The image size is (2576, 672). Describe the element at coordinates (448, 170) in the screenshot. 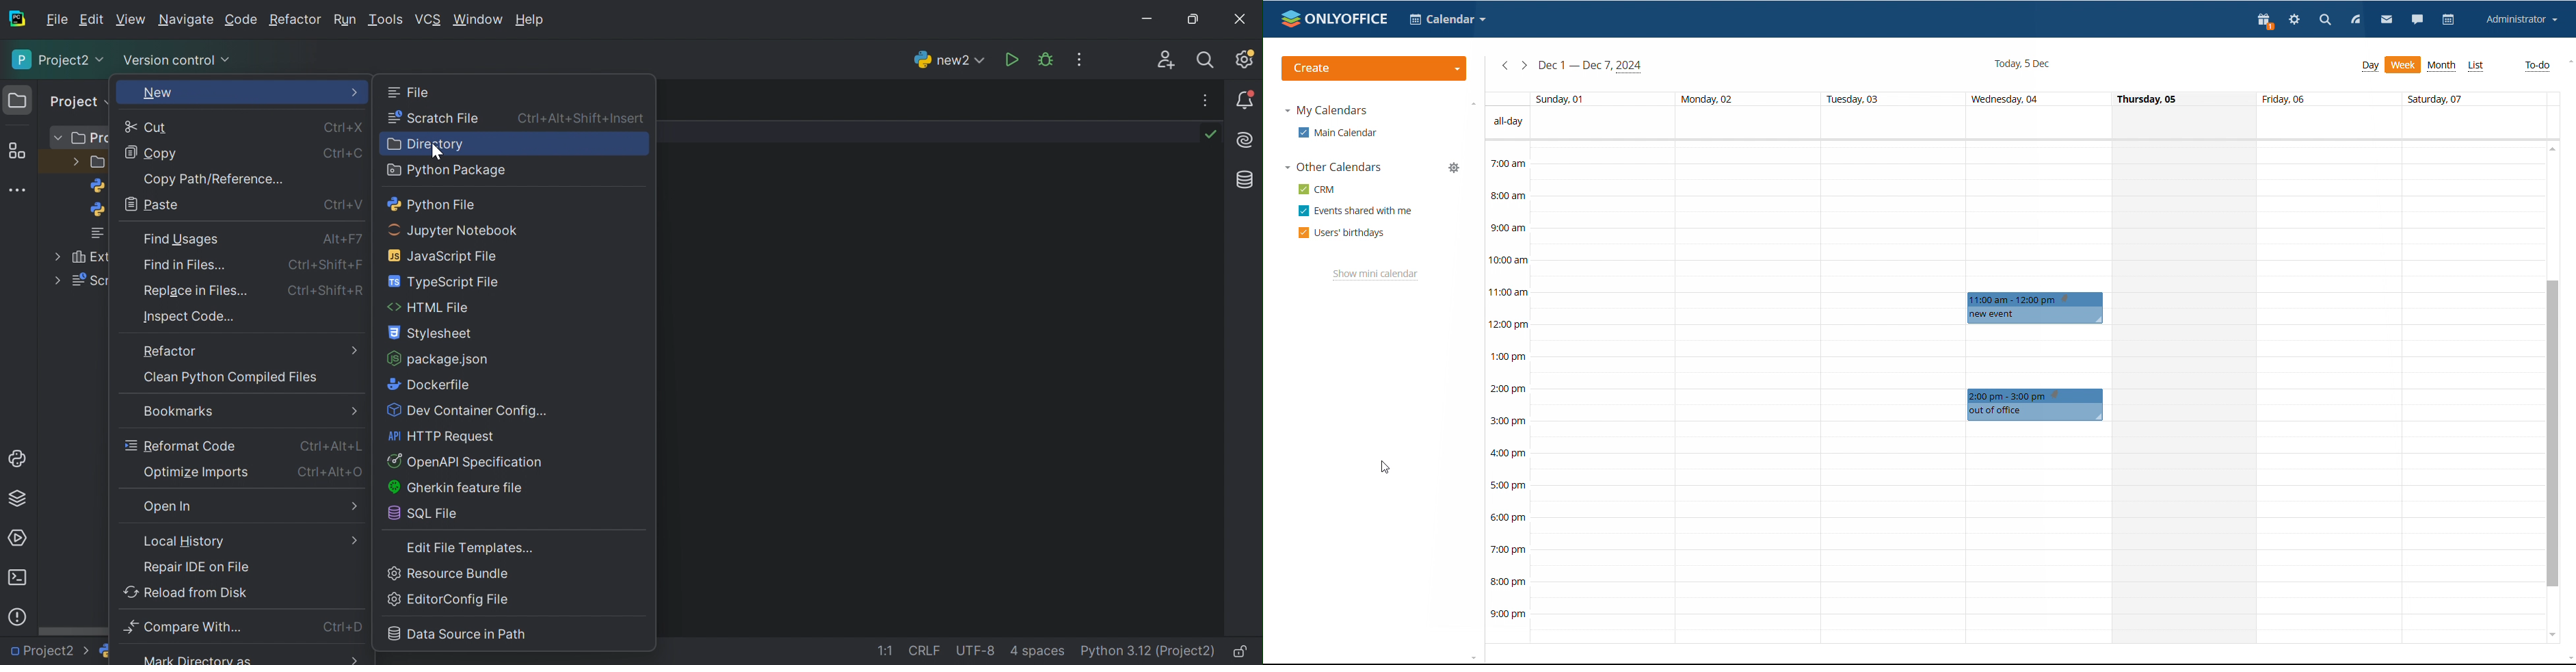

I see `Python packages` at that location.